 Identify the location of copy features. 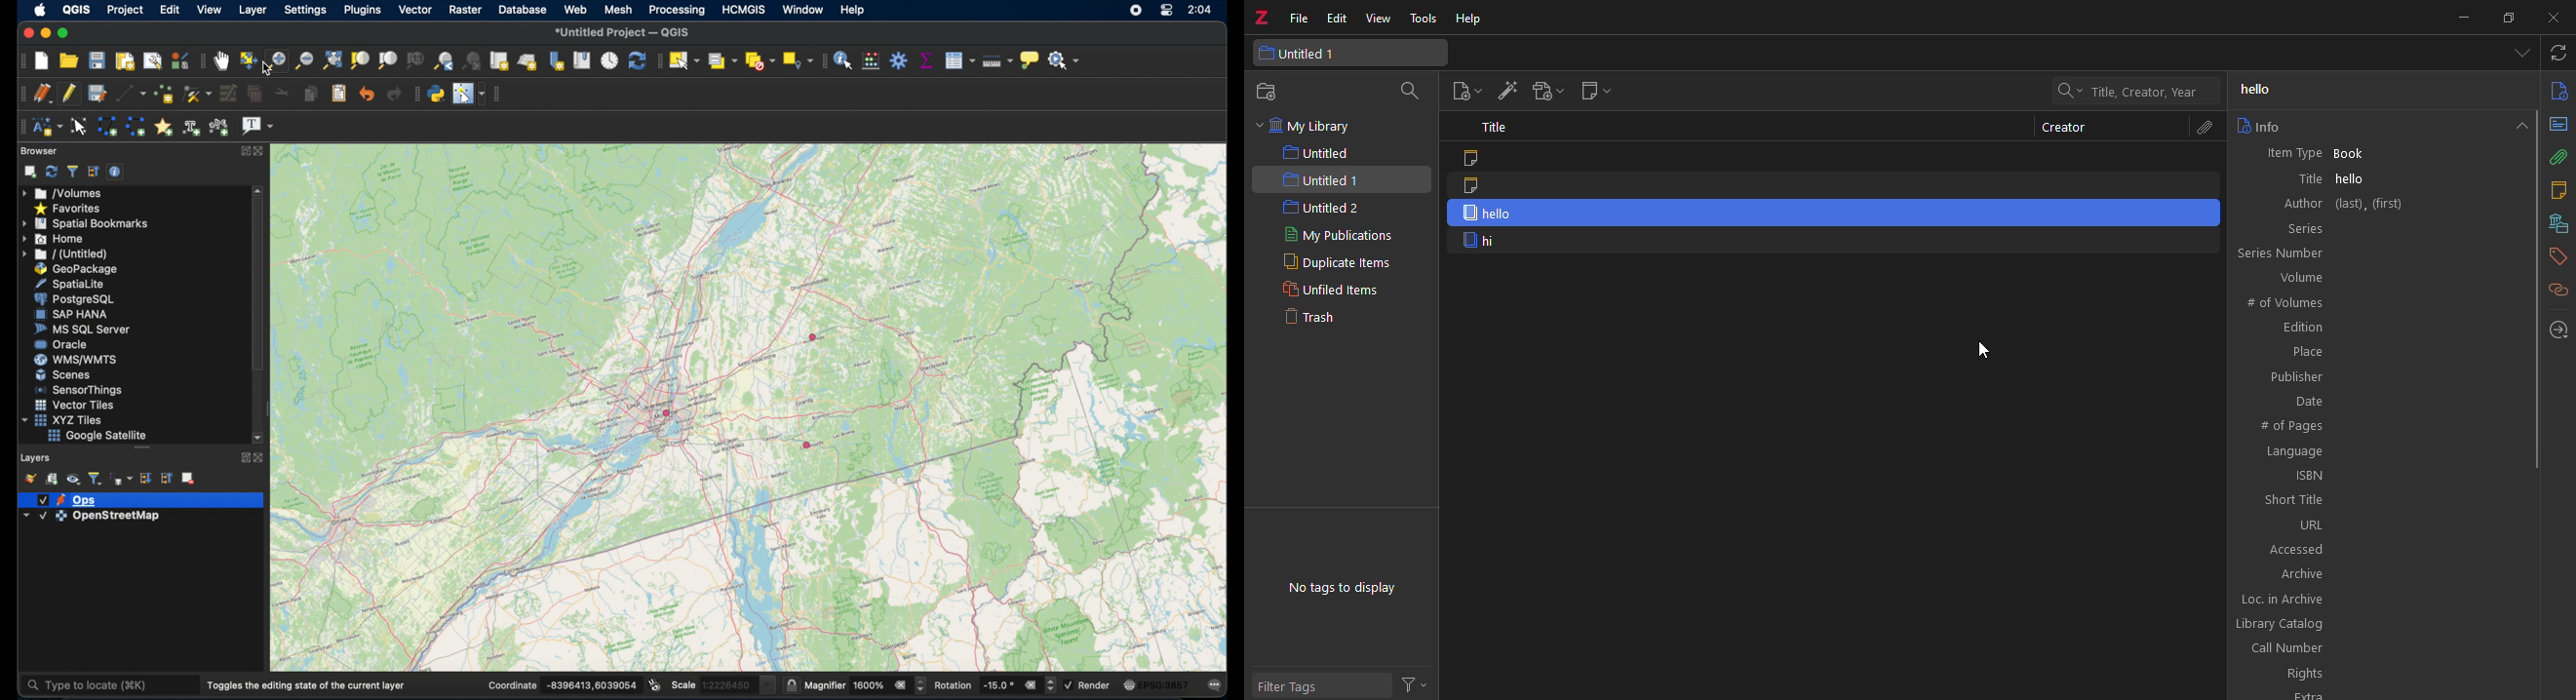
(310, 94).